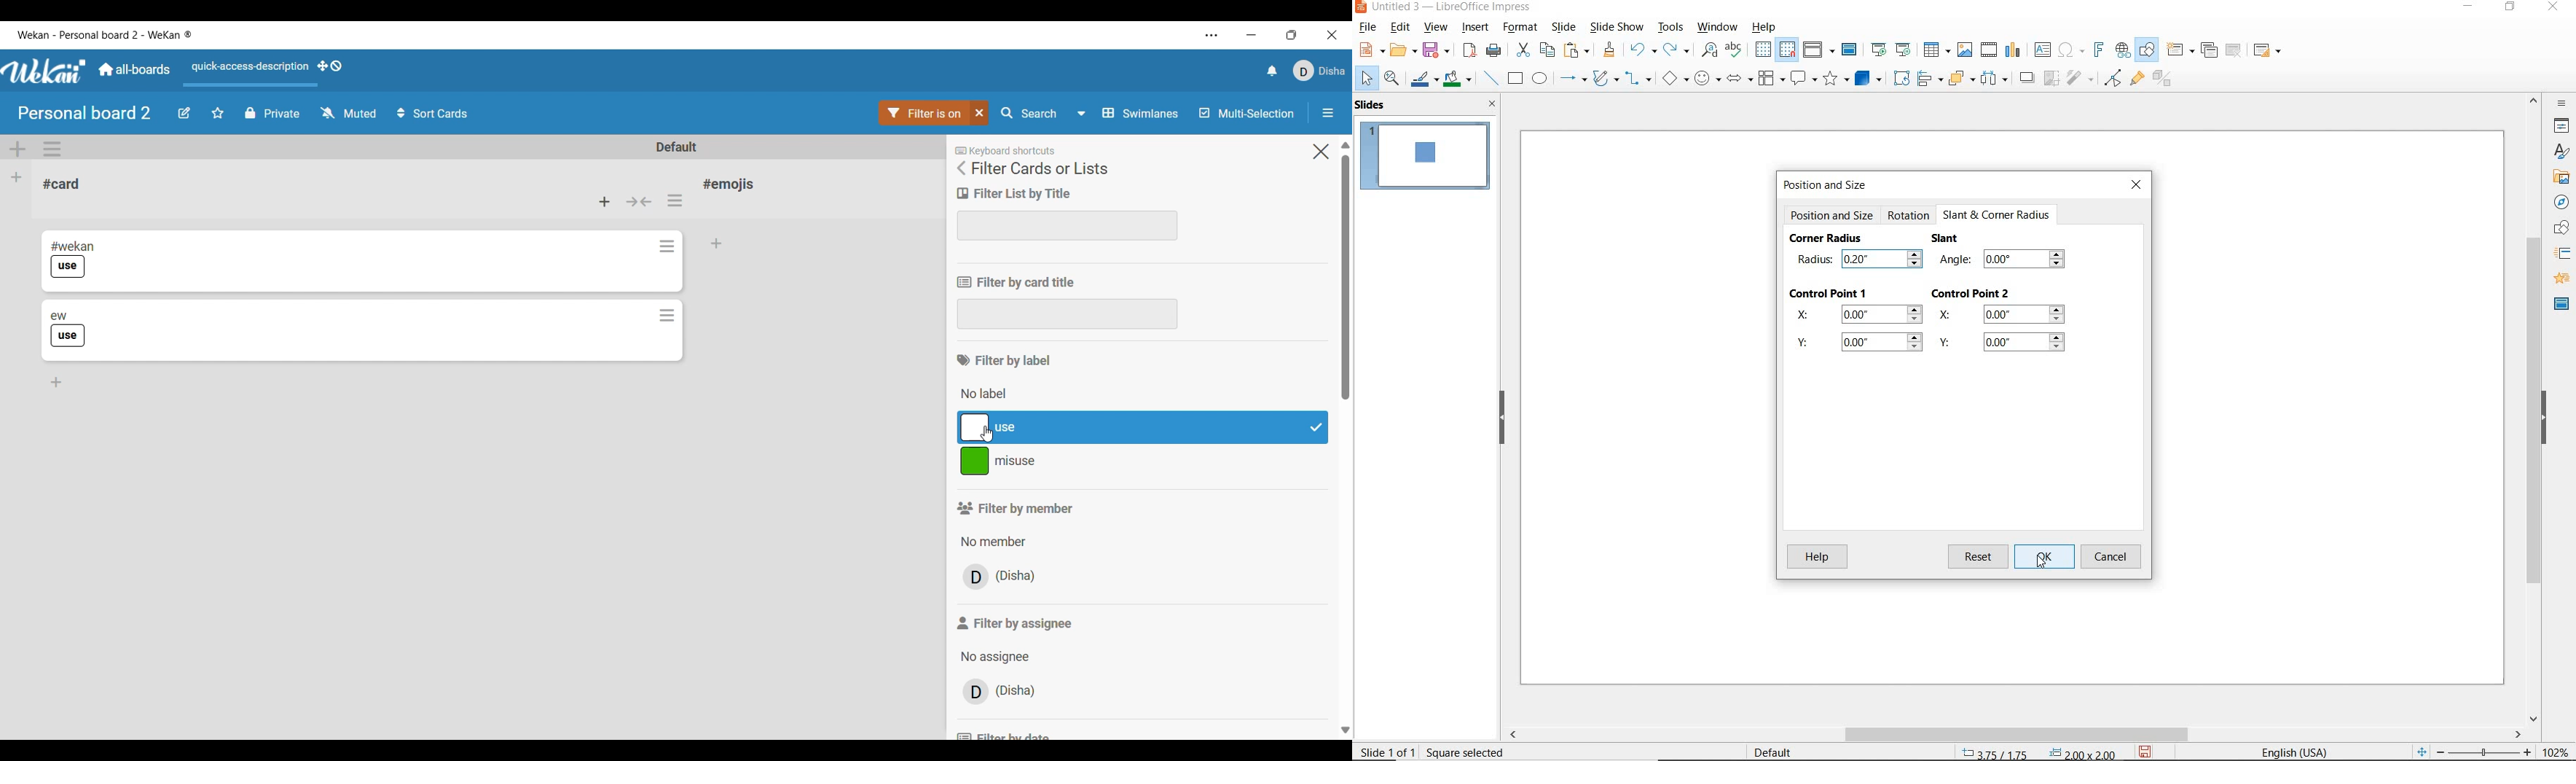 This screenshot has height=784, width=2576. I want to click on ROTATION, so click(1909, 217).